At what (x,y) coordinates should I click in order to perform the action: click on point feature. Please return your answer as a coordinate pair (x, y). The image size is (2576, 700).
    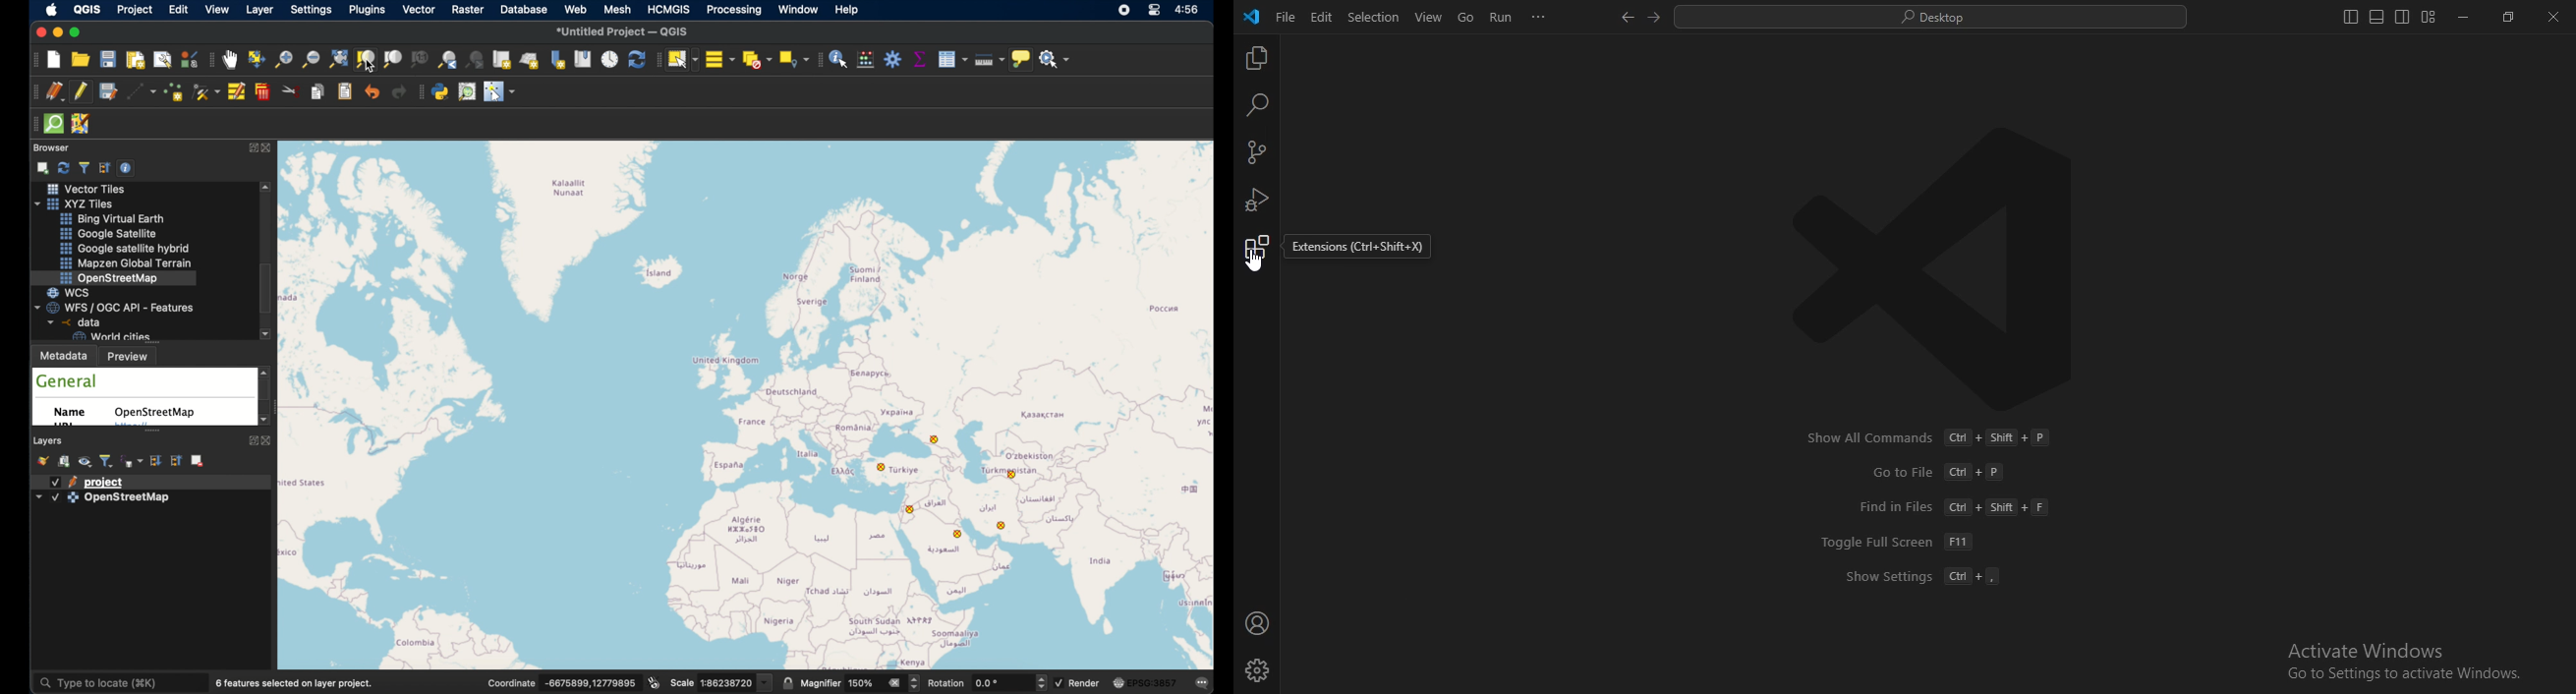
    Looking at the image, I should click on (1002, 524).